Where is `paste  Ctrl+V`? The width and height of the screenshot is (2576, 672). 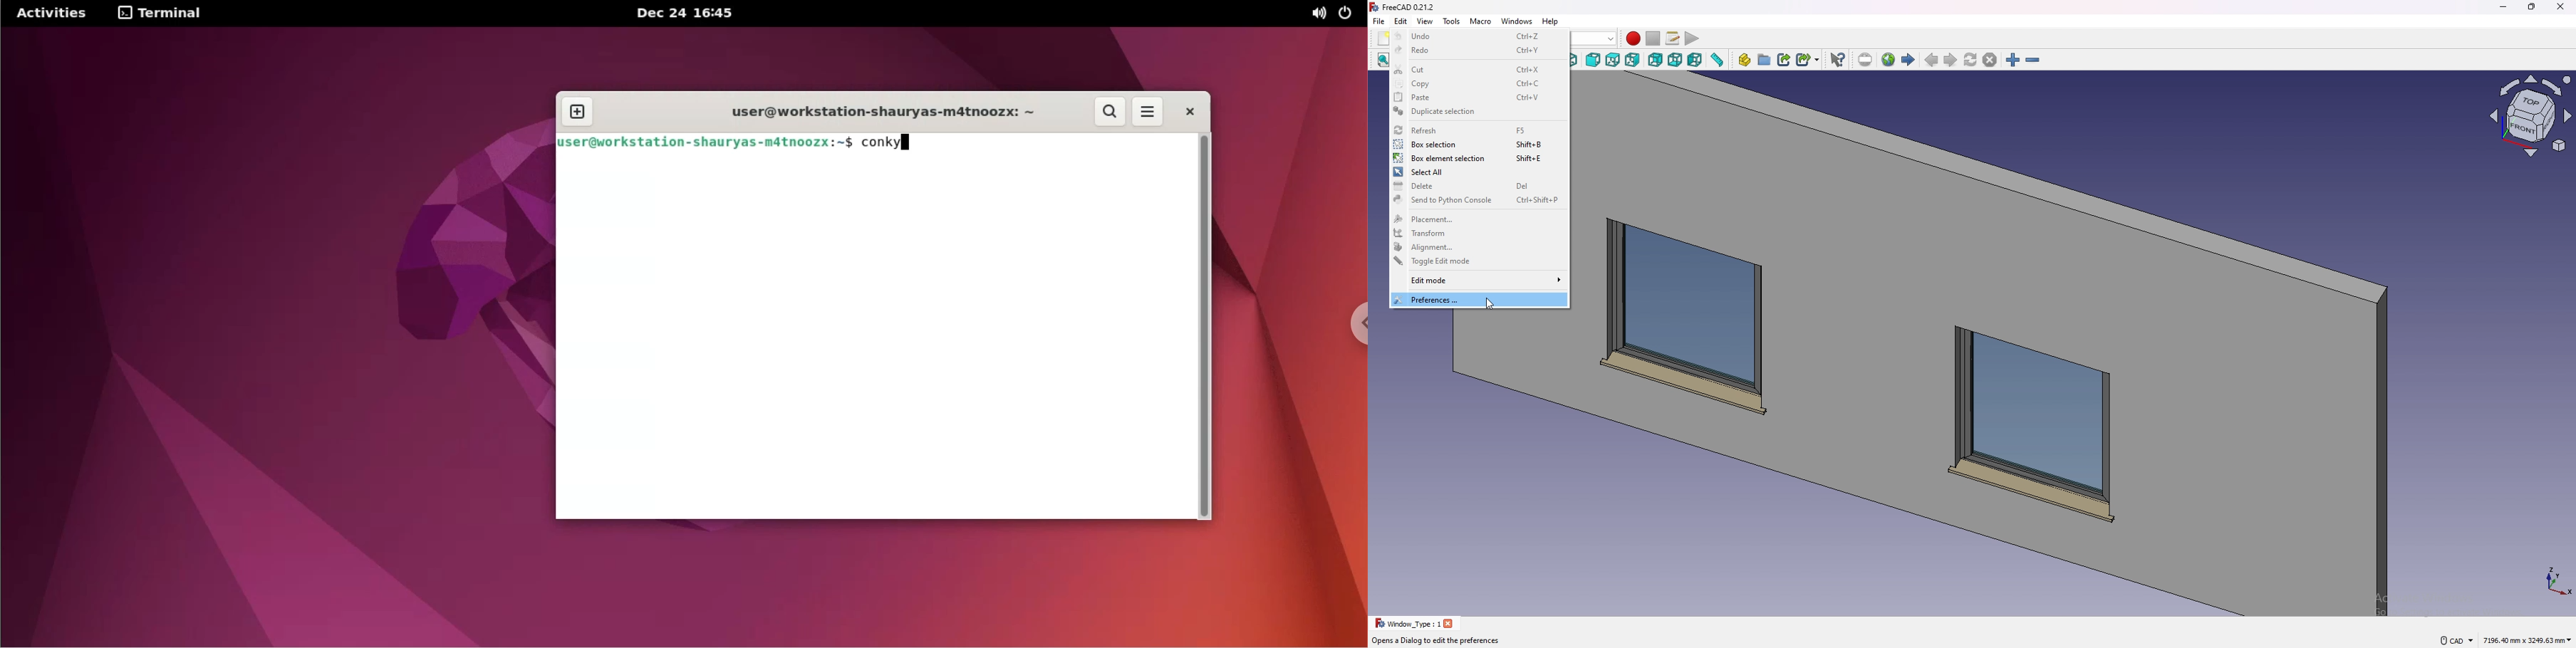
paste  Ctrl+V is located at coordinates (1477, 97).